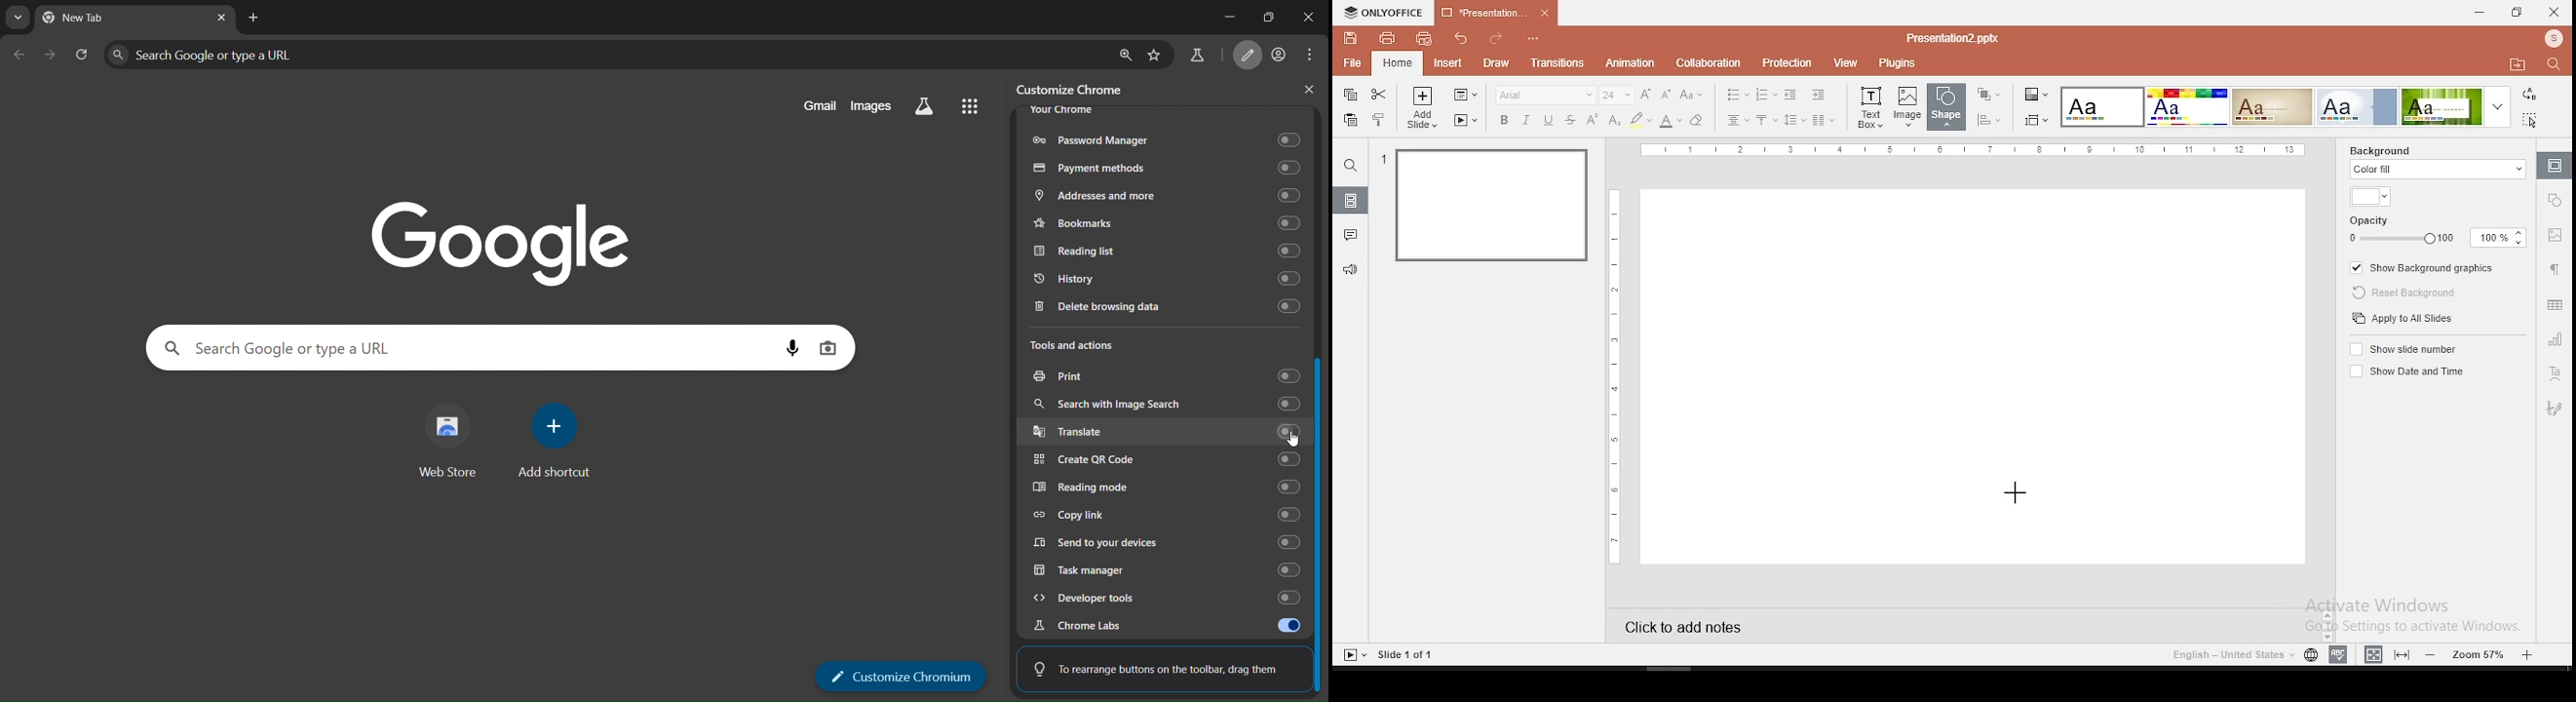 Image resolution: width=2576 pixels, height=728 pixels. Describe the element at coordinates (1351, 270) in the screenshot. I see `support and feedback` at that location.